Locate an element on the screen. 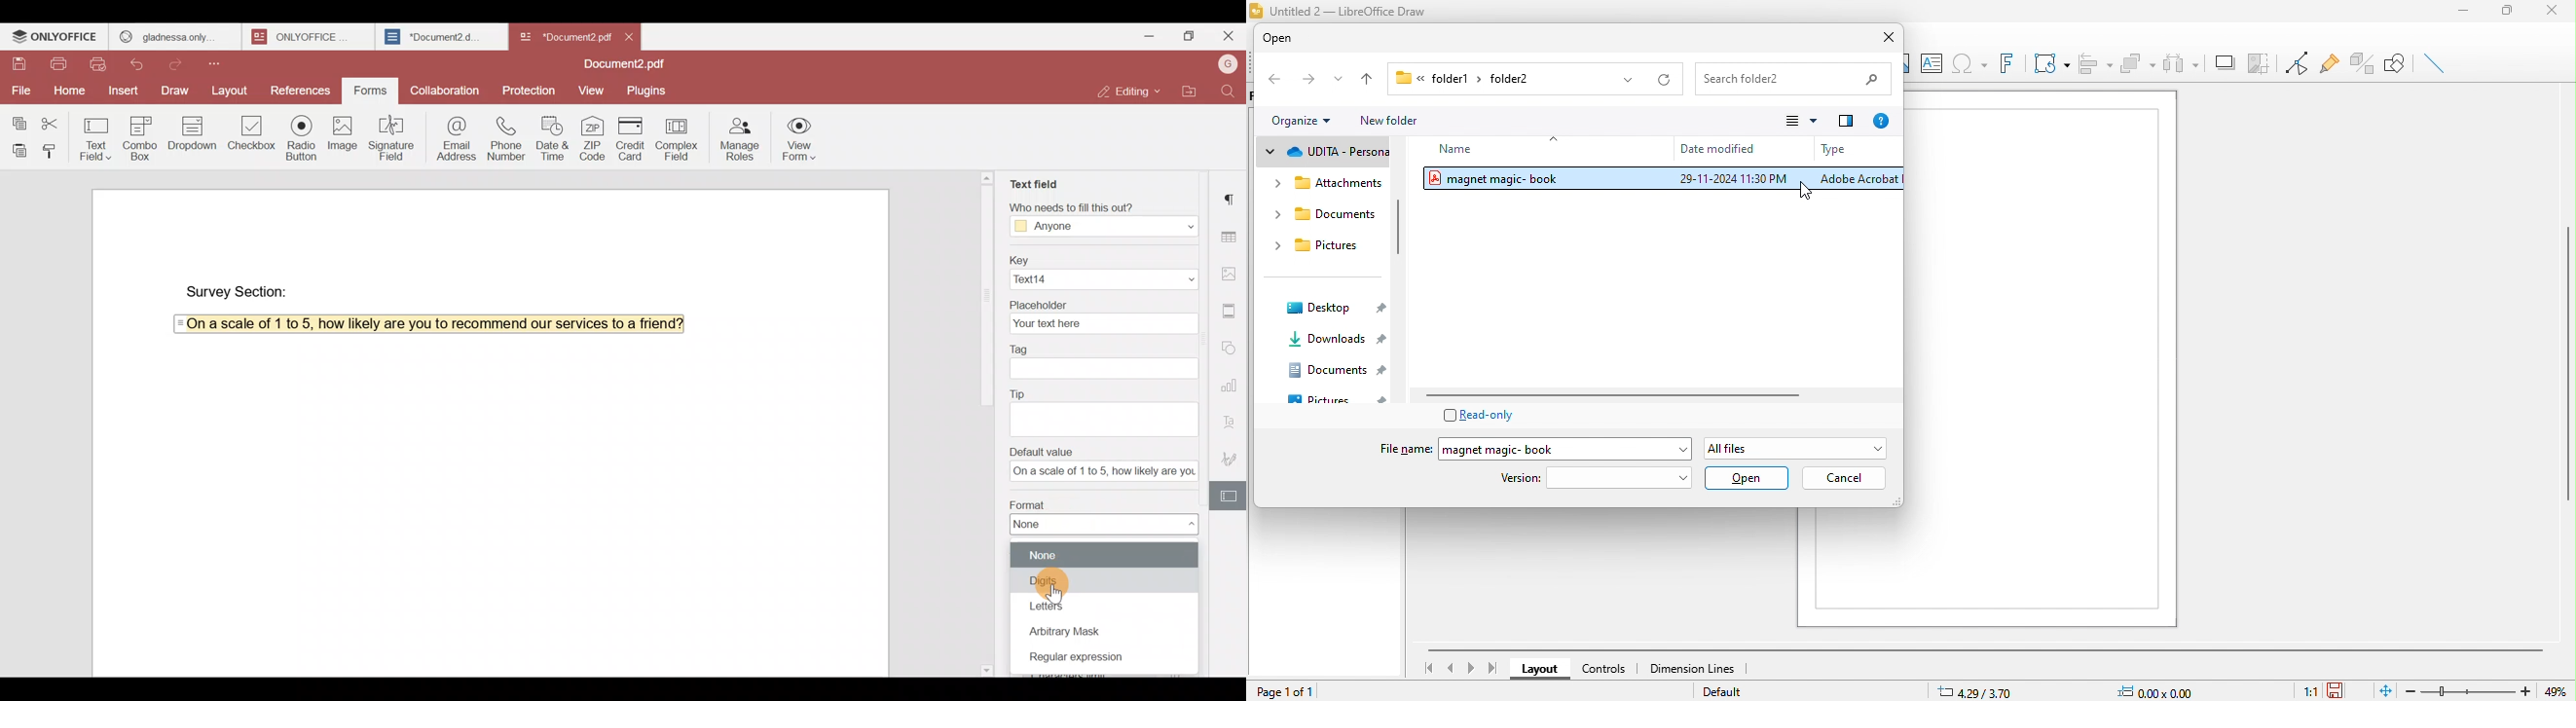  organize is located at coordinates (1300, 122).